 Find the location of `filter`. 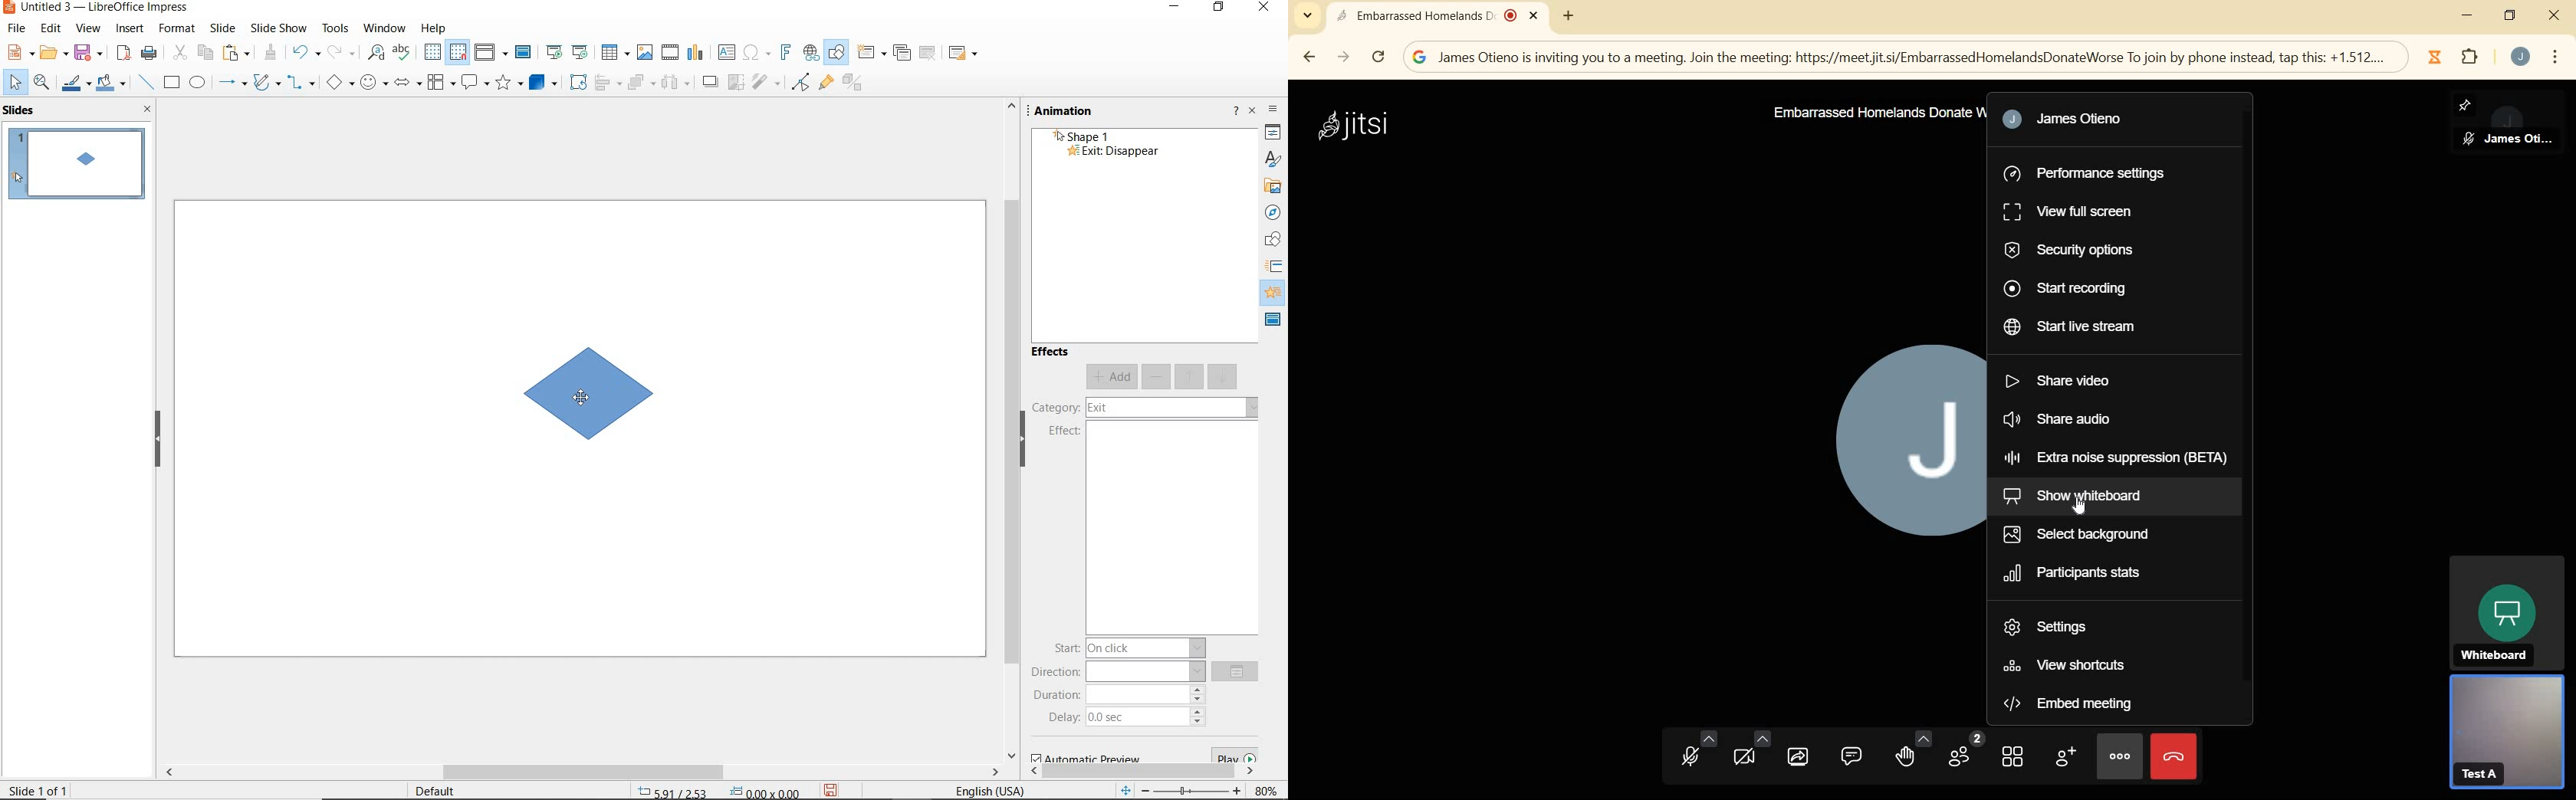

filter is located at coordinates (765, 84).